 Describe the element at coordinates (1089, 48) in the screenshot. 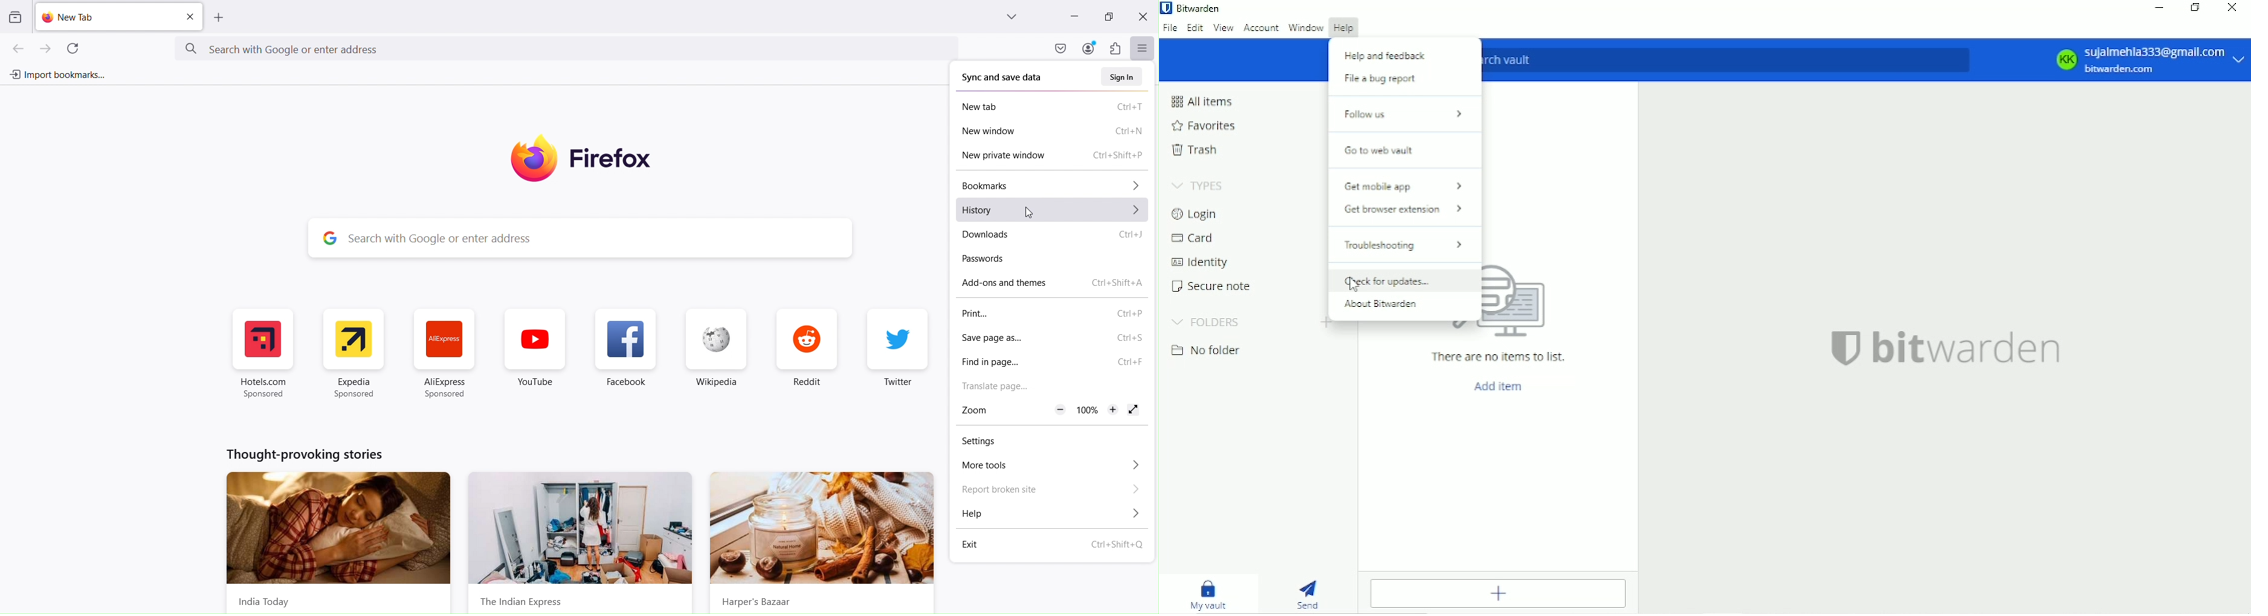

I see `Account` at that location.